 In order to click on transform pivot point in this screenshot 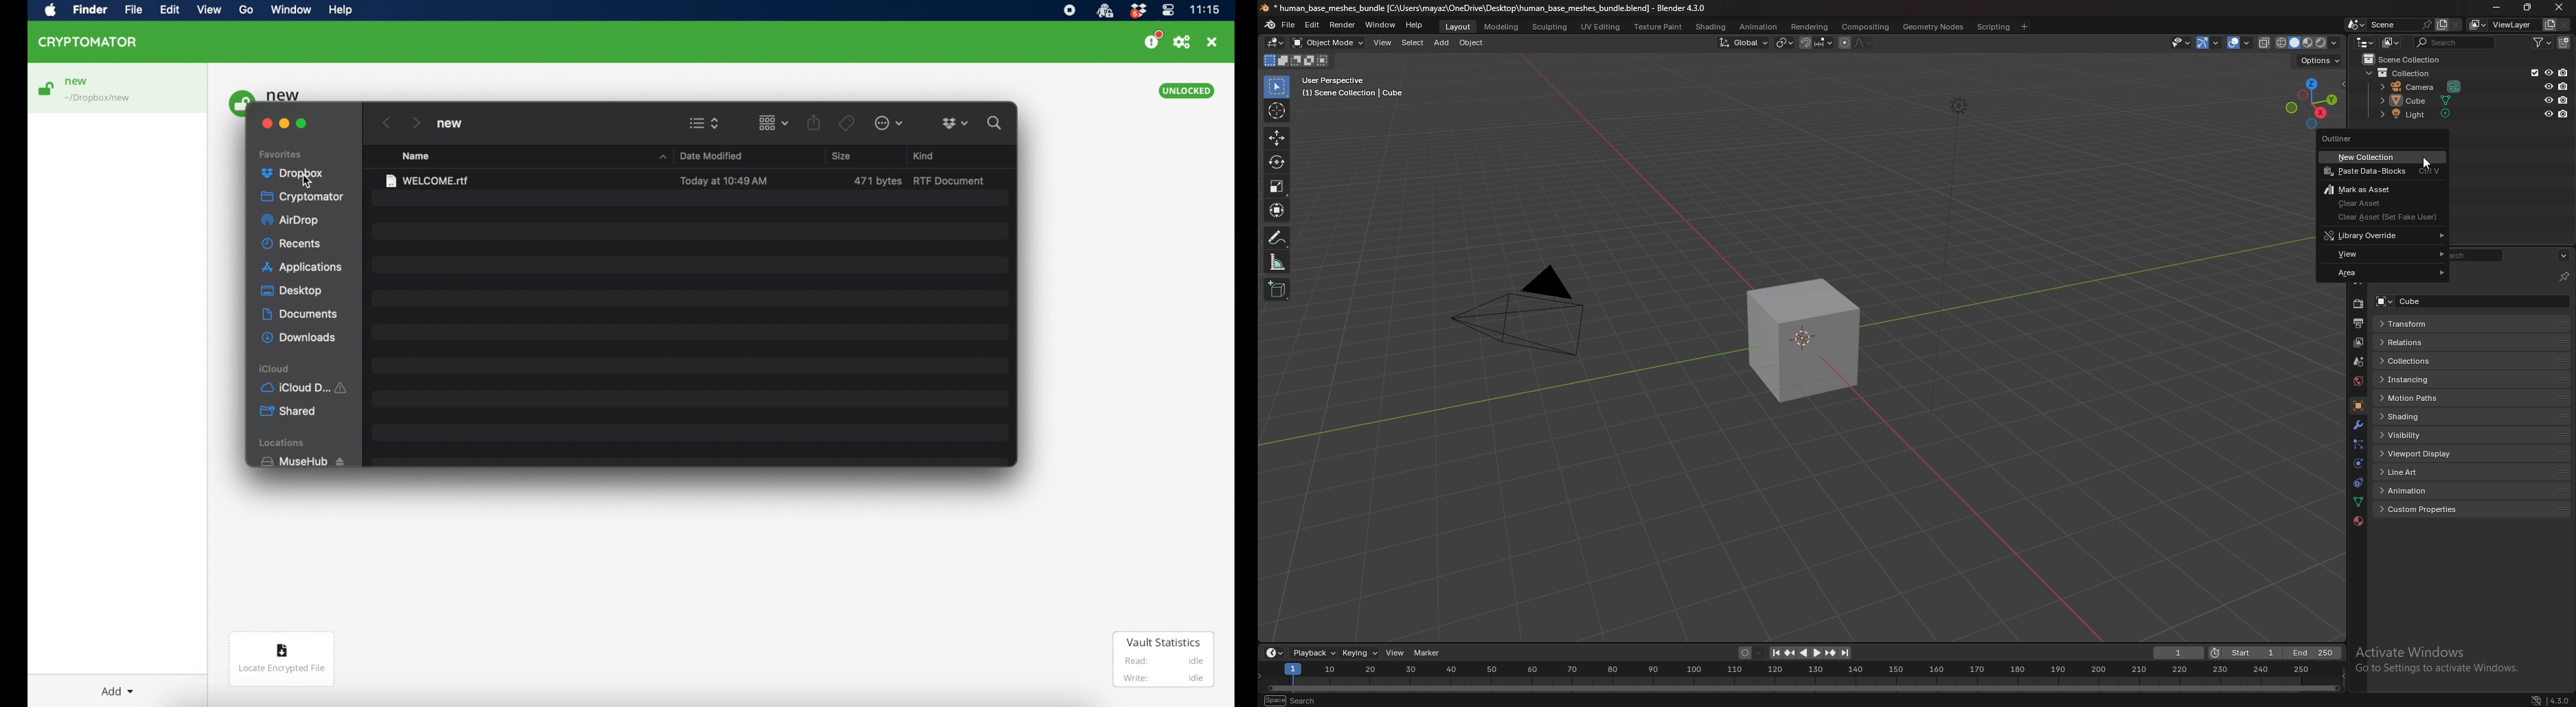, I will do `click(1785, 43)`.